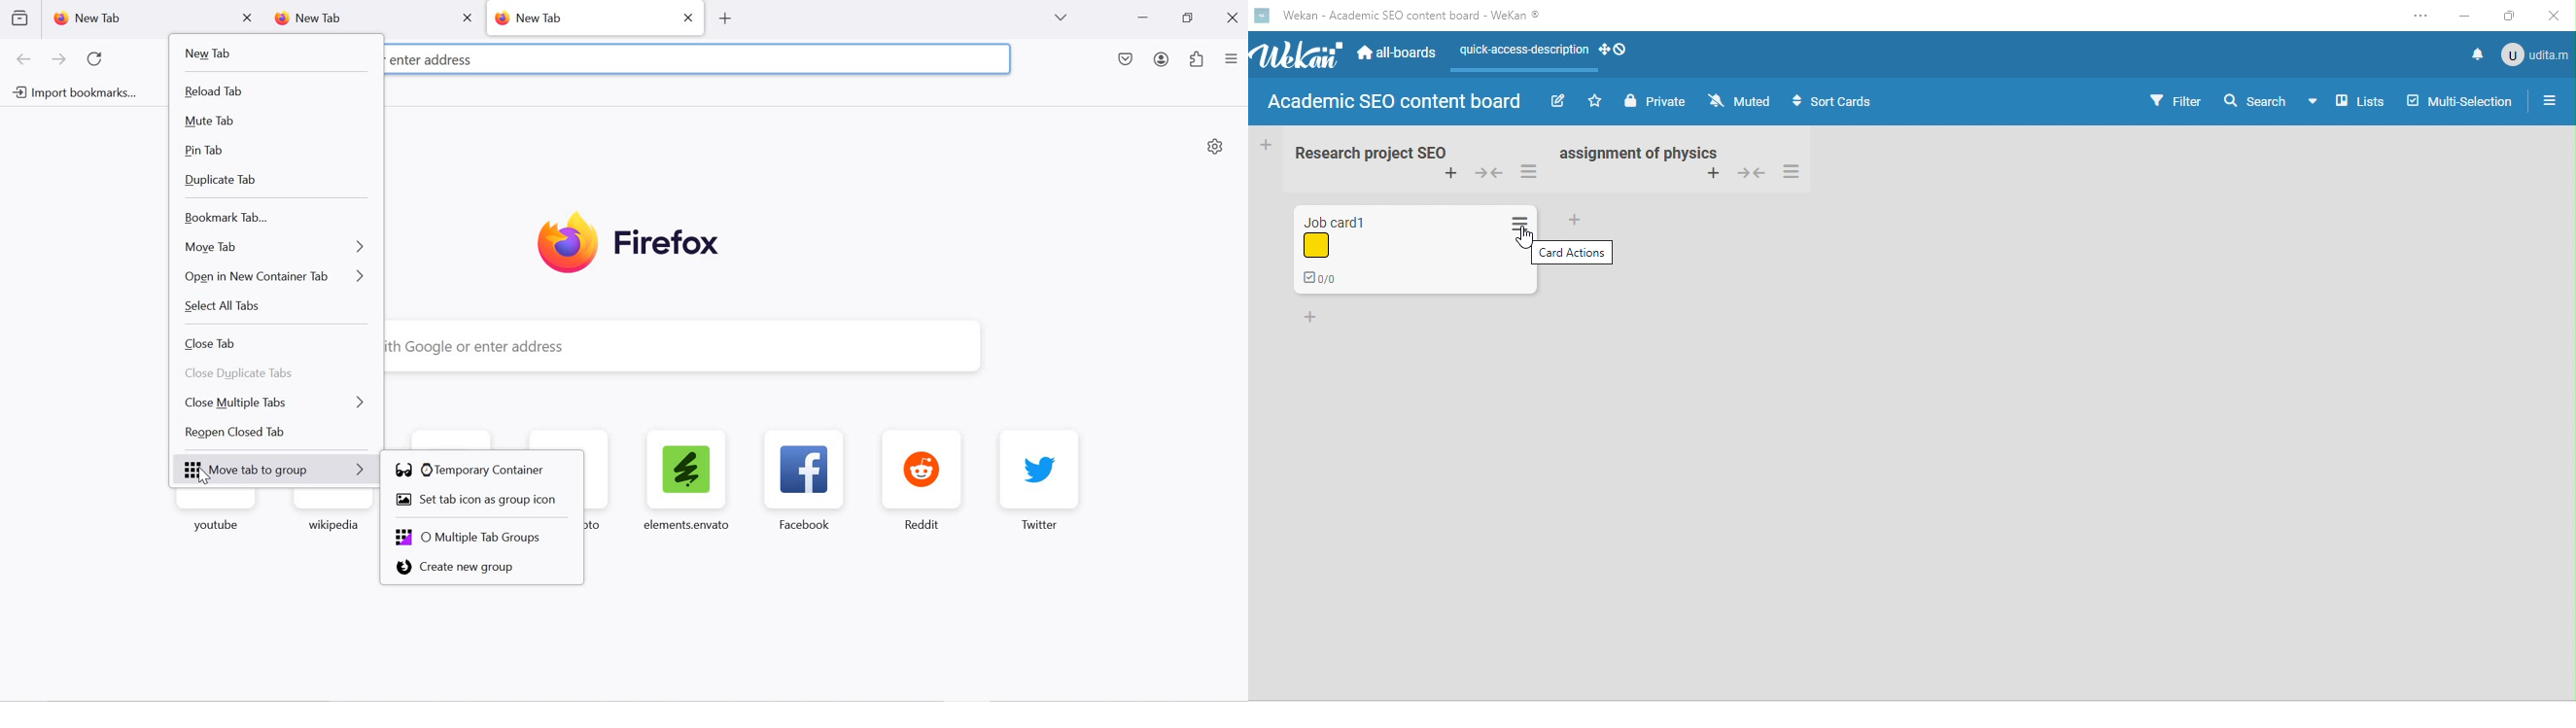 The image size is (2576, 728). What do you see at coordinates (203, 476) in the screenshot?
I see `cursor` at bounding box center [203, 476].